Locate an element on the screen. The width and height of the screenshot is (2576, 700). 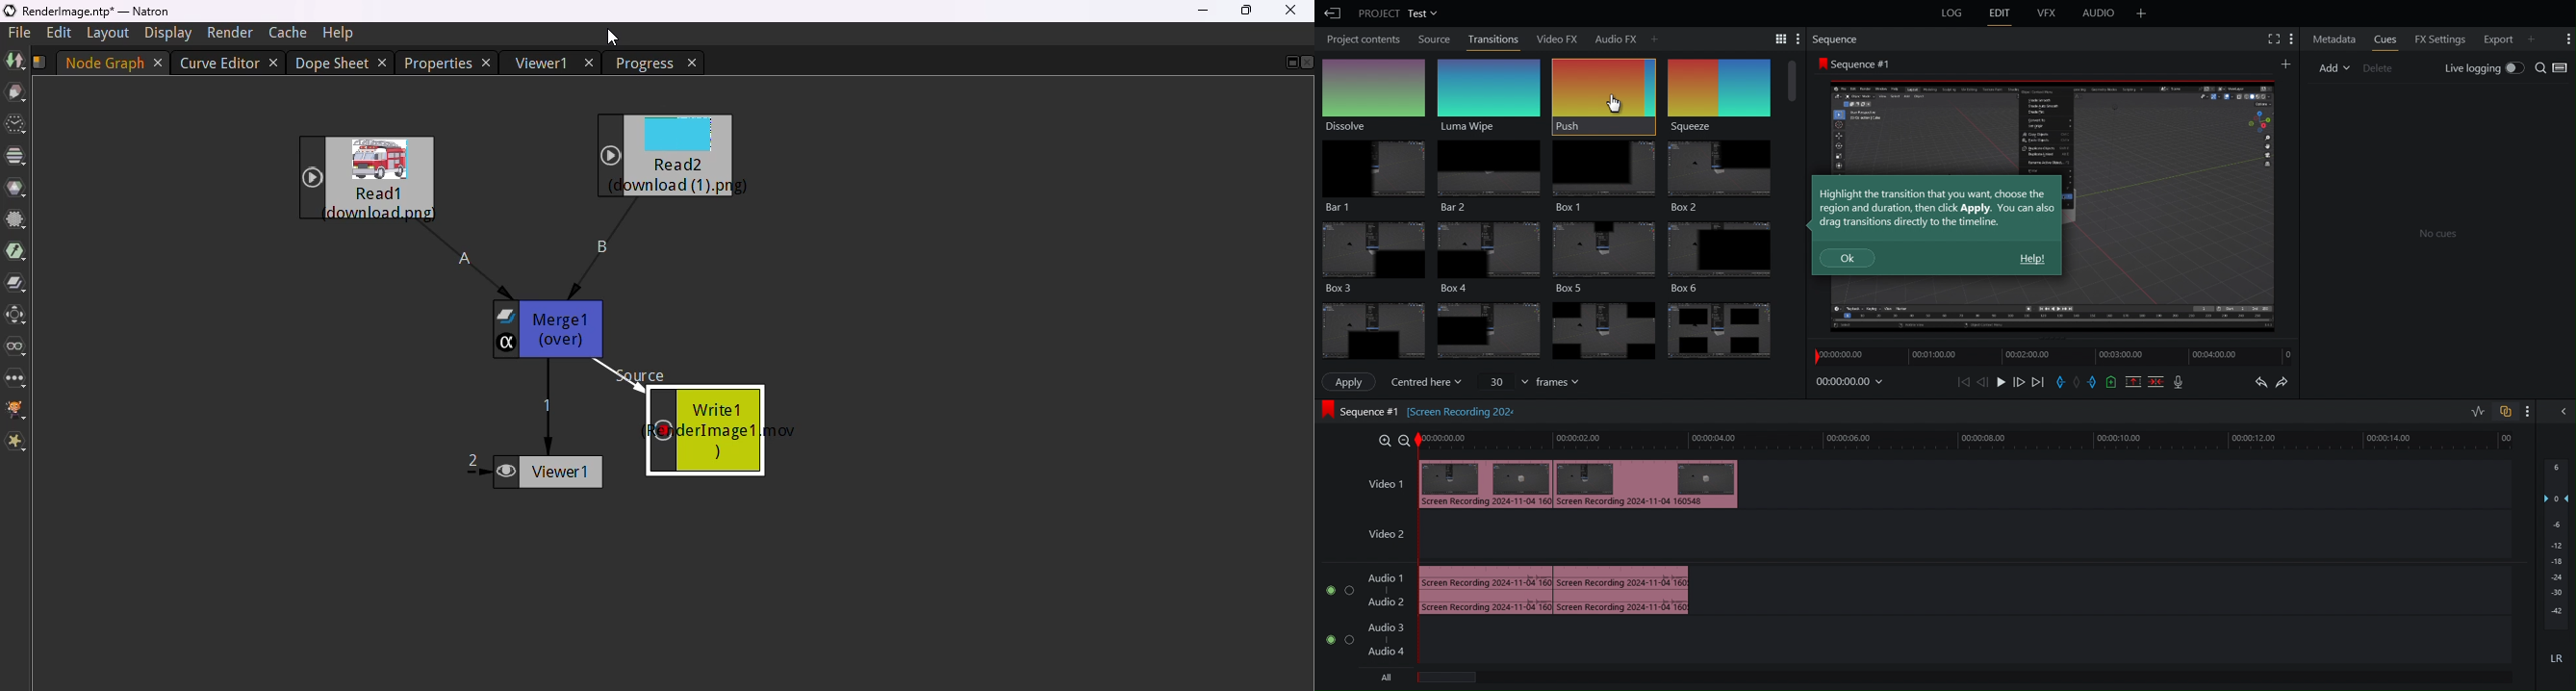
Source is located at coordinates (1435, 39).